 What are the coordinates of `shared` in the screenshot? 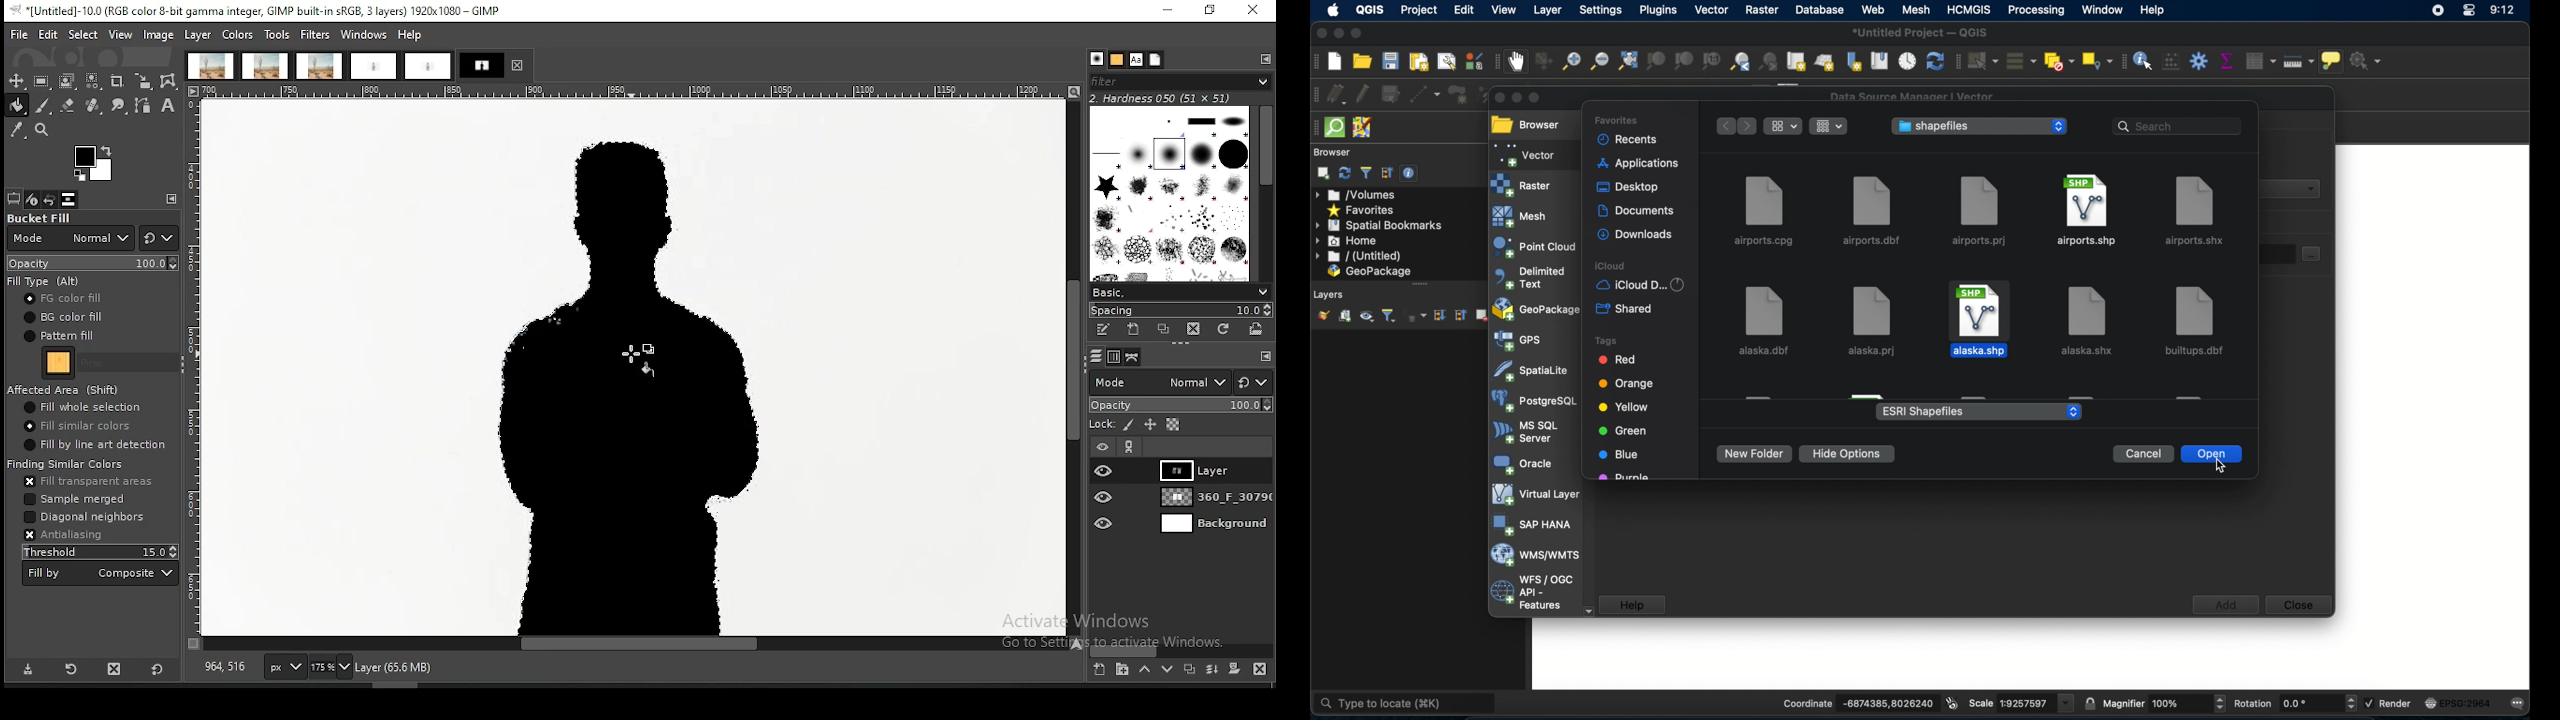 It's located at (1624, 308).